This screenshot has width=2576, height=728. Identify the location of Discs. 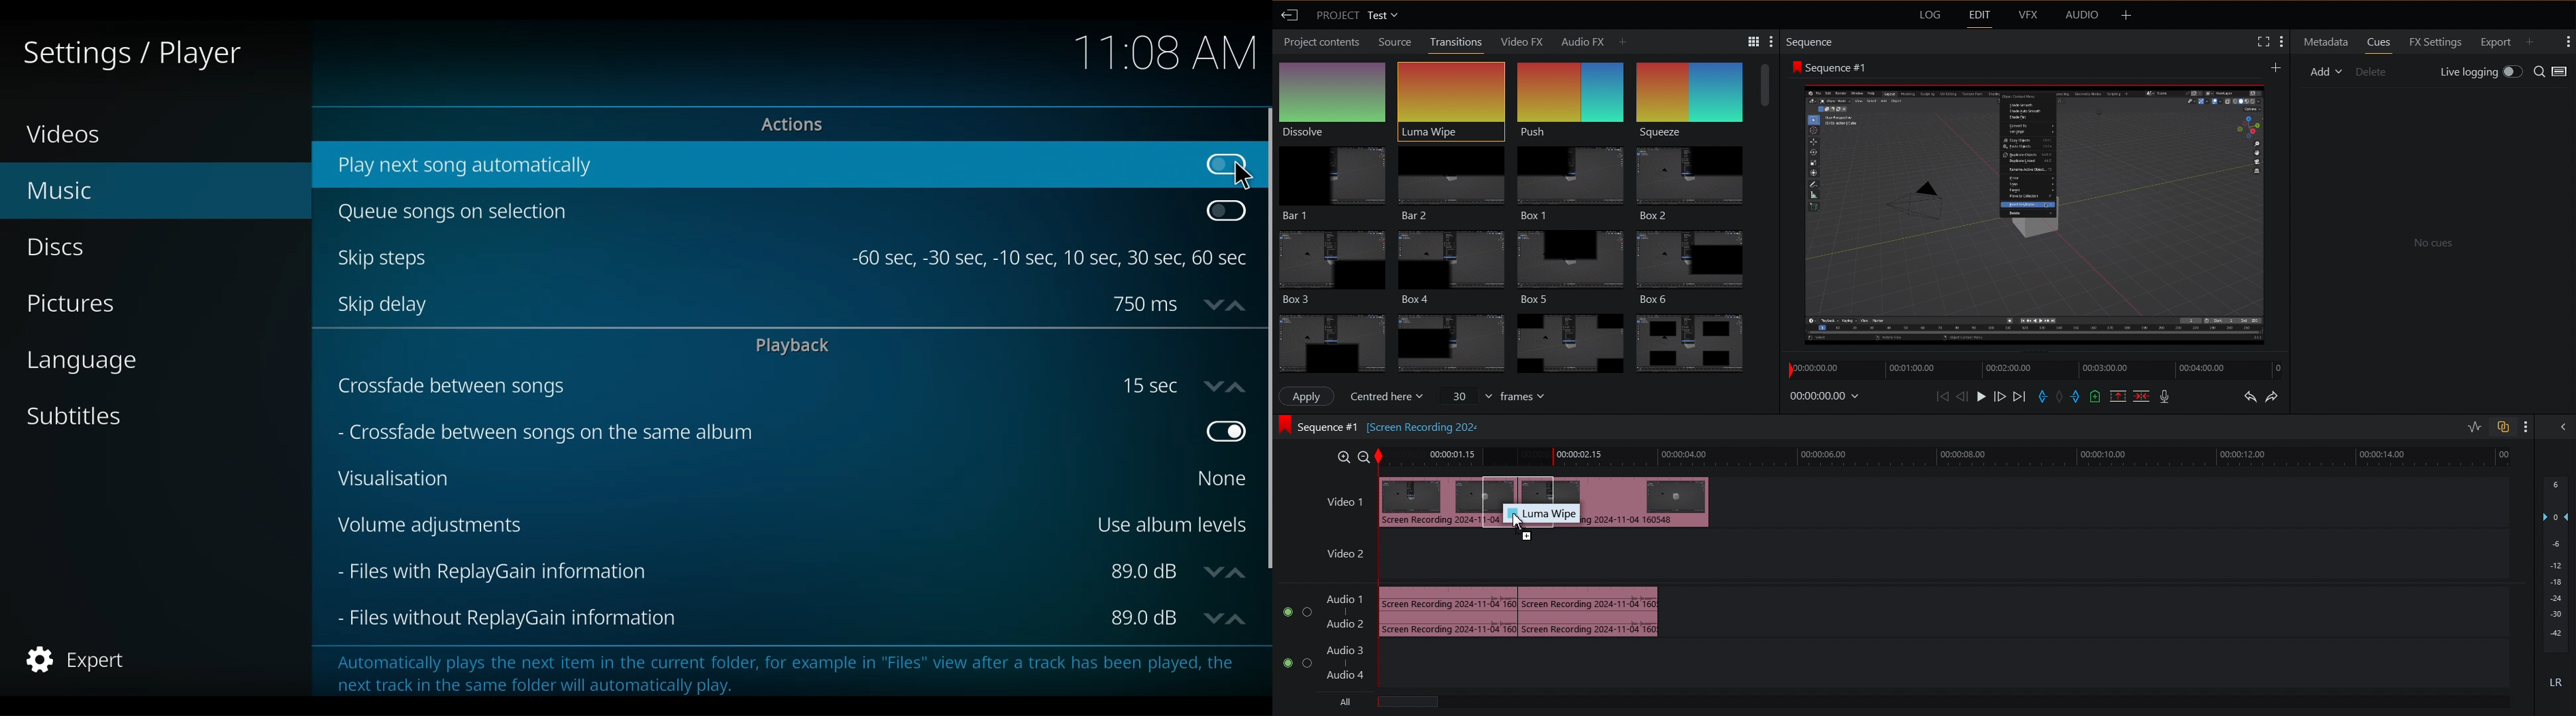
(61, 248).